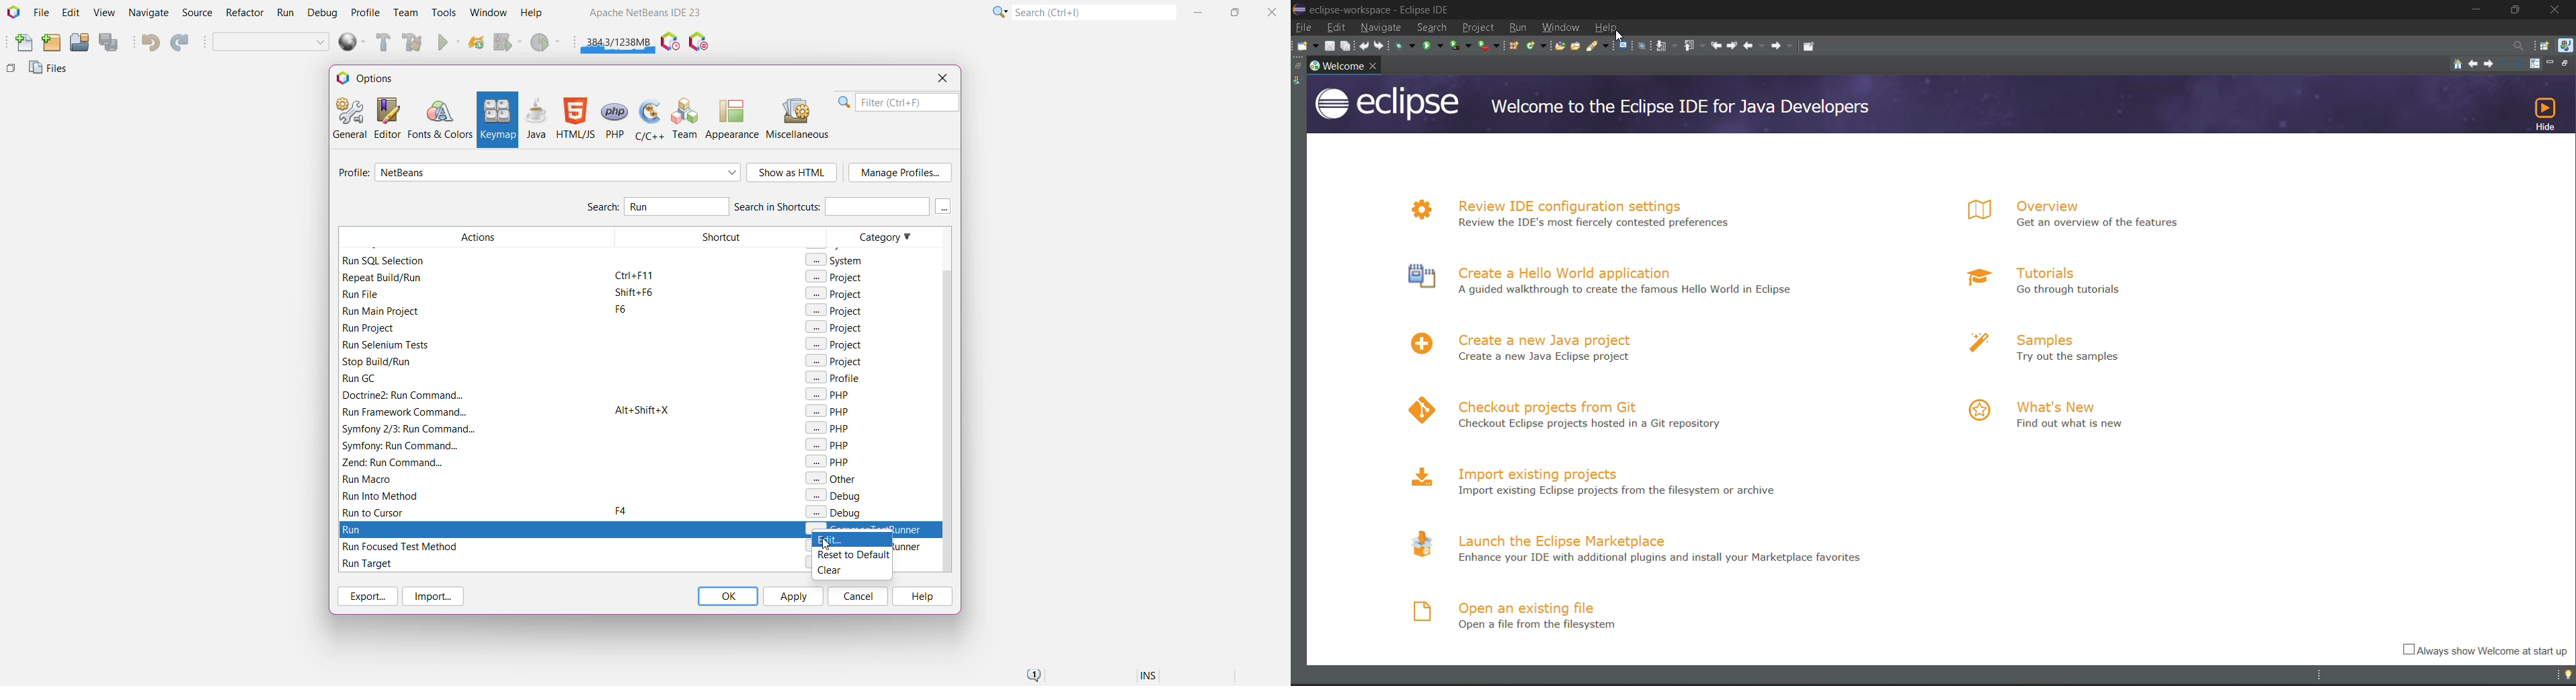 The height and width of the screenshot is (700, 2576). What do you see at coordinates (998, 11) in the screenshot?
I see `Click or press Shift+F10 for Category Selection` at bounding box center [998, 11].